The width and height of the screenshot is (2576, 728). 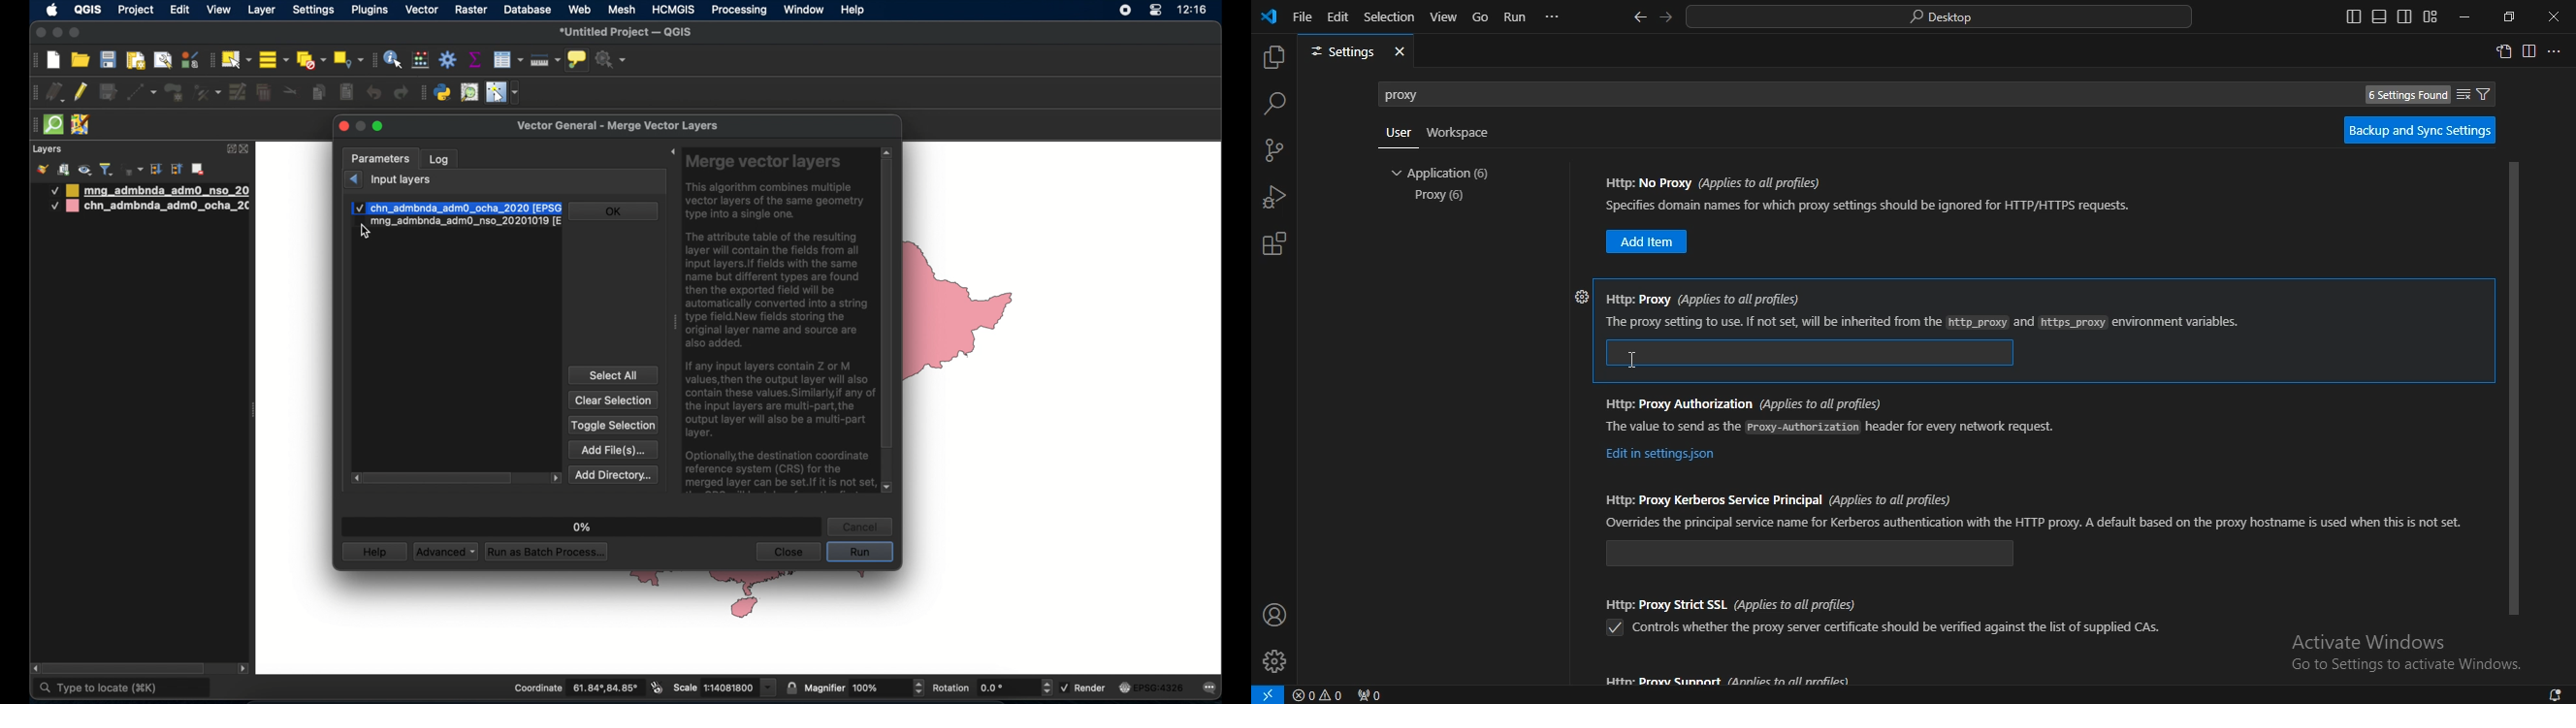 What do you see at coordinates (57, 94) in the screenshot?
I see `current edits` at bounding box center [57, 94].